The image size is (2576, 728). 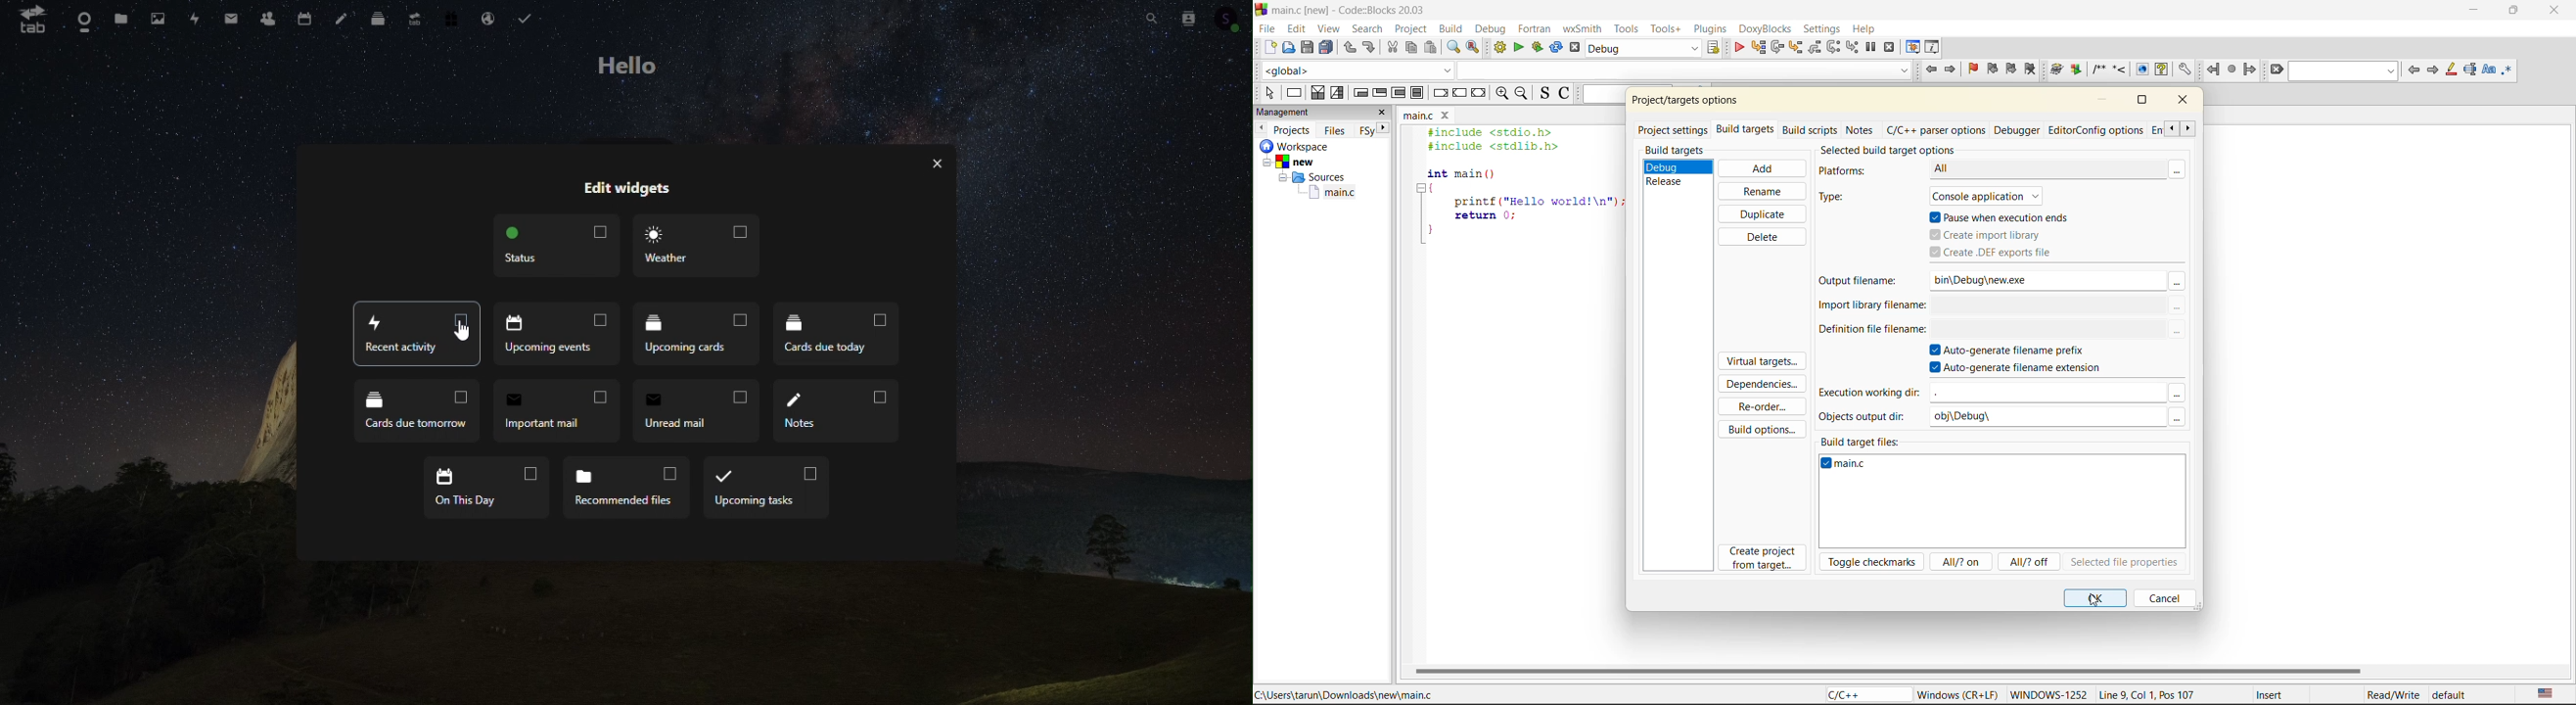 What do you see at coordinates (32, 22) in the screenshot?
I see `tab` at bounding box center [32, 22].